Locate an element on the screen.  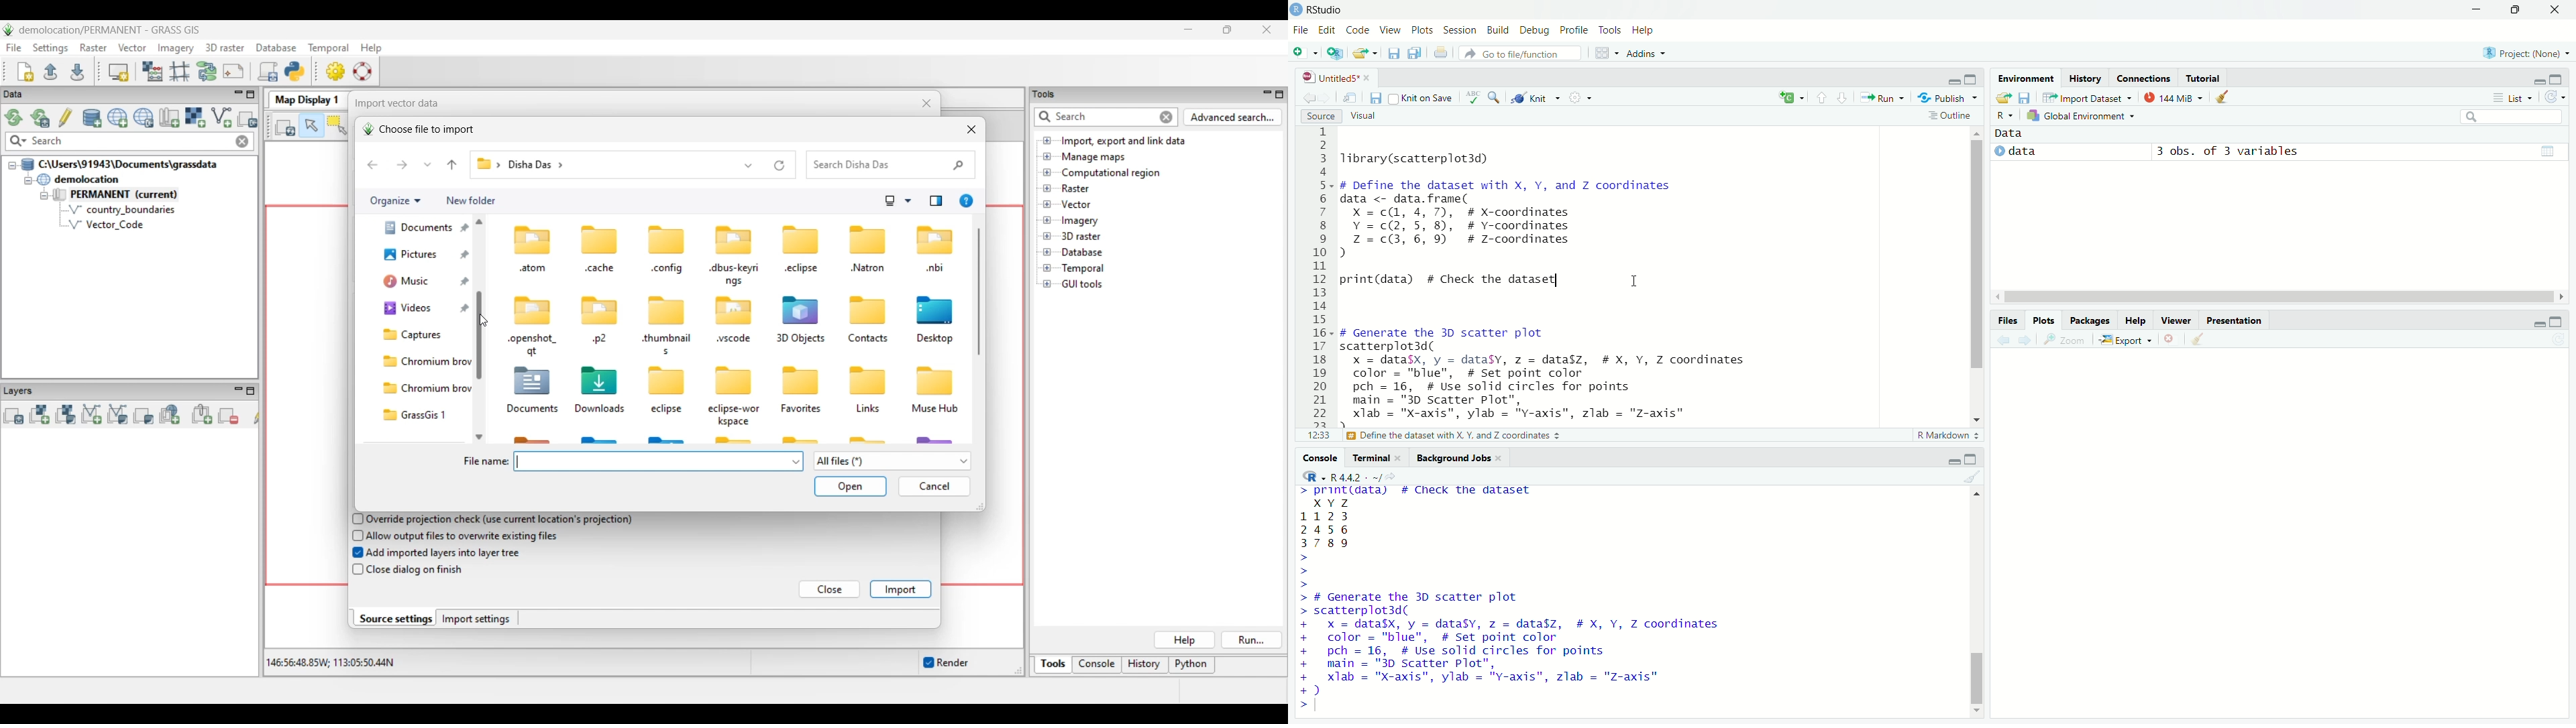
typing cursor is located at coordinates (1322, 708).